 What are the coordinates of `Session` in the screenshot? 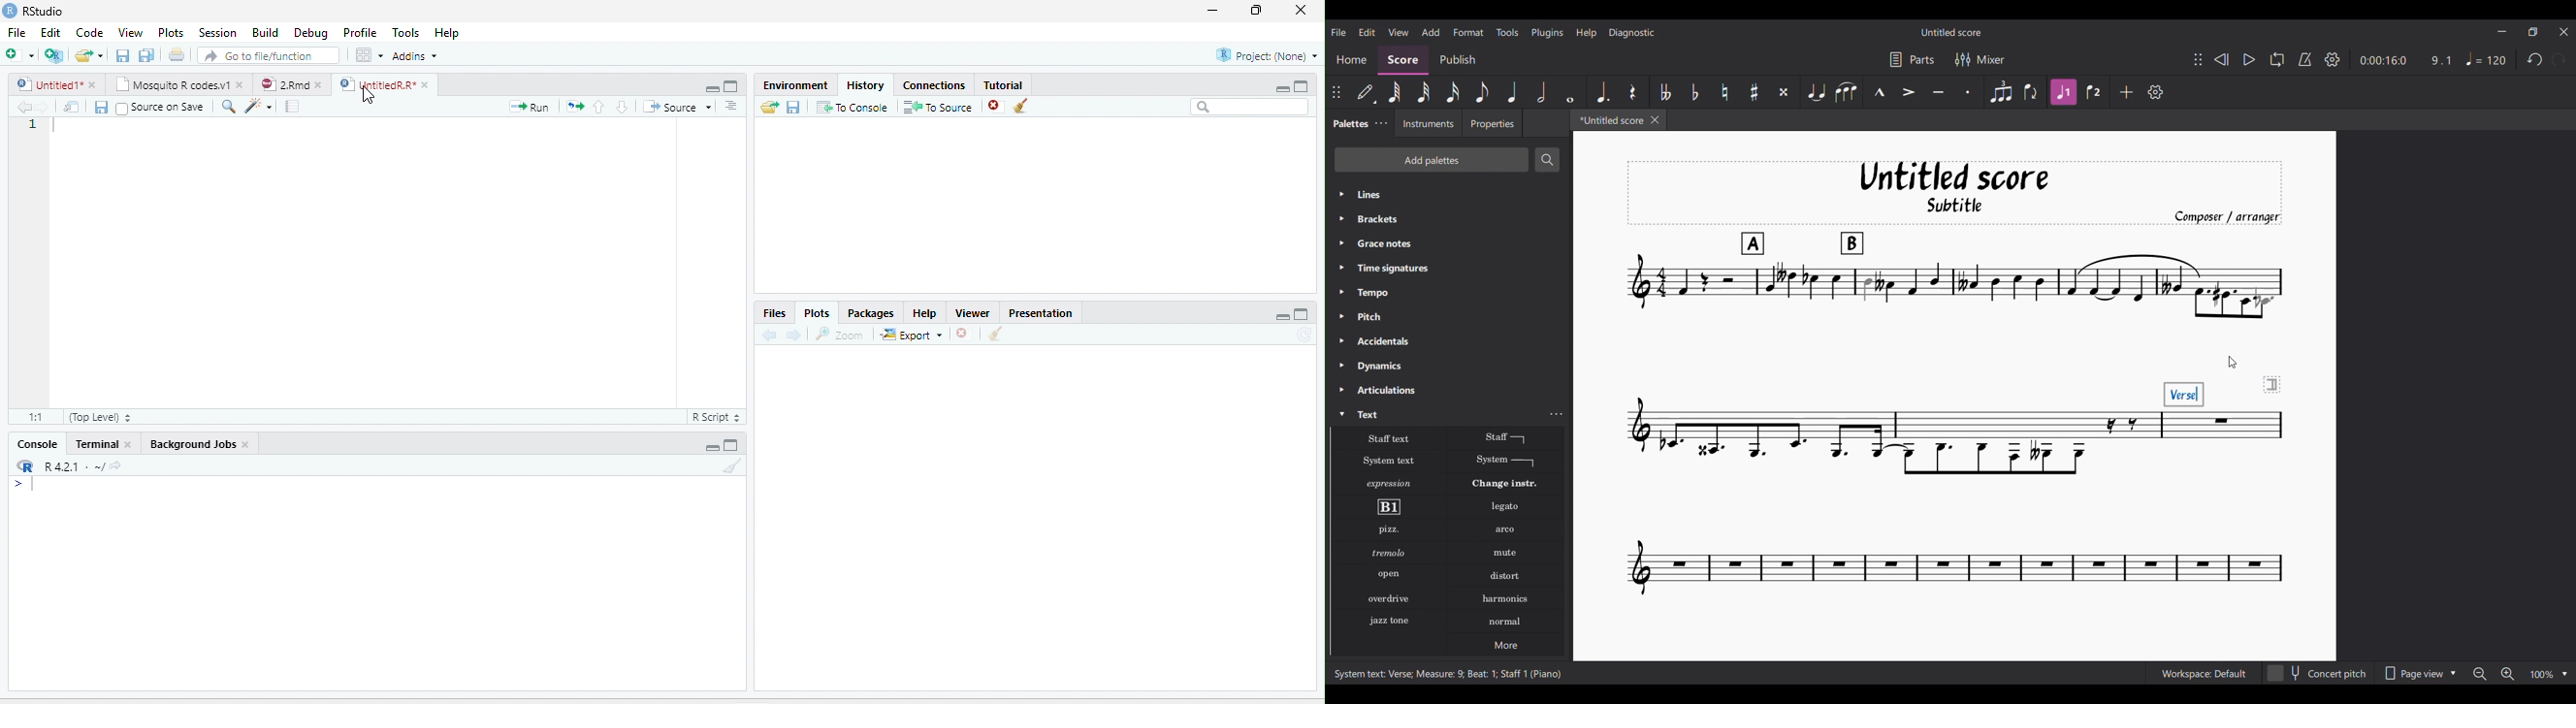 It's located at (218, 32).